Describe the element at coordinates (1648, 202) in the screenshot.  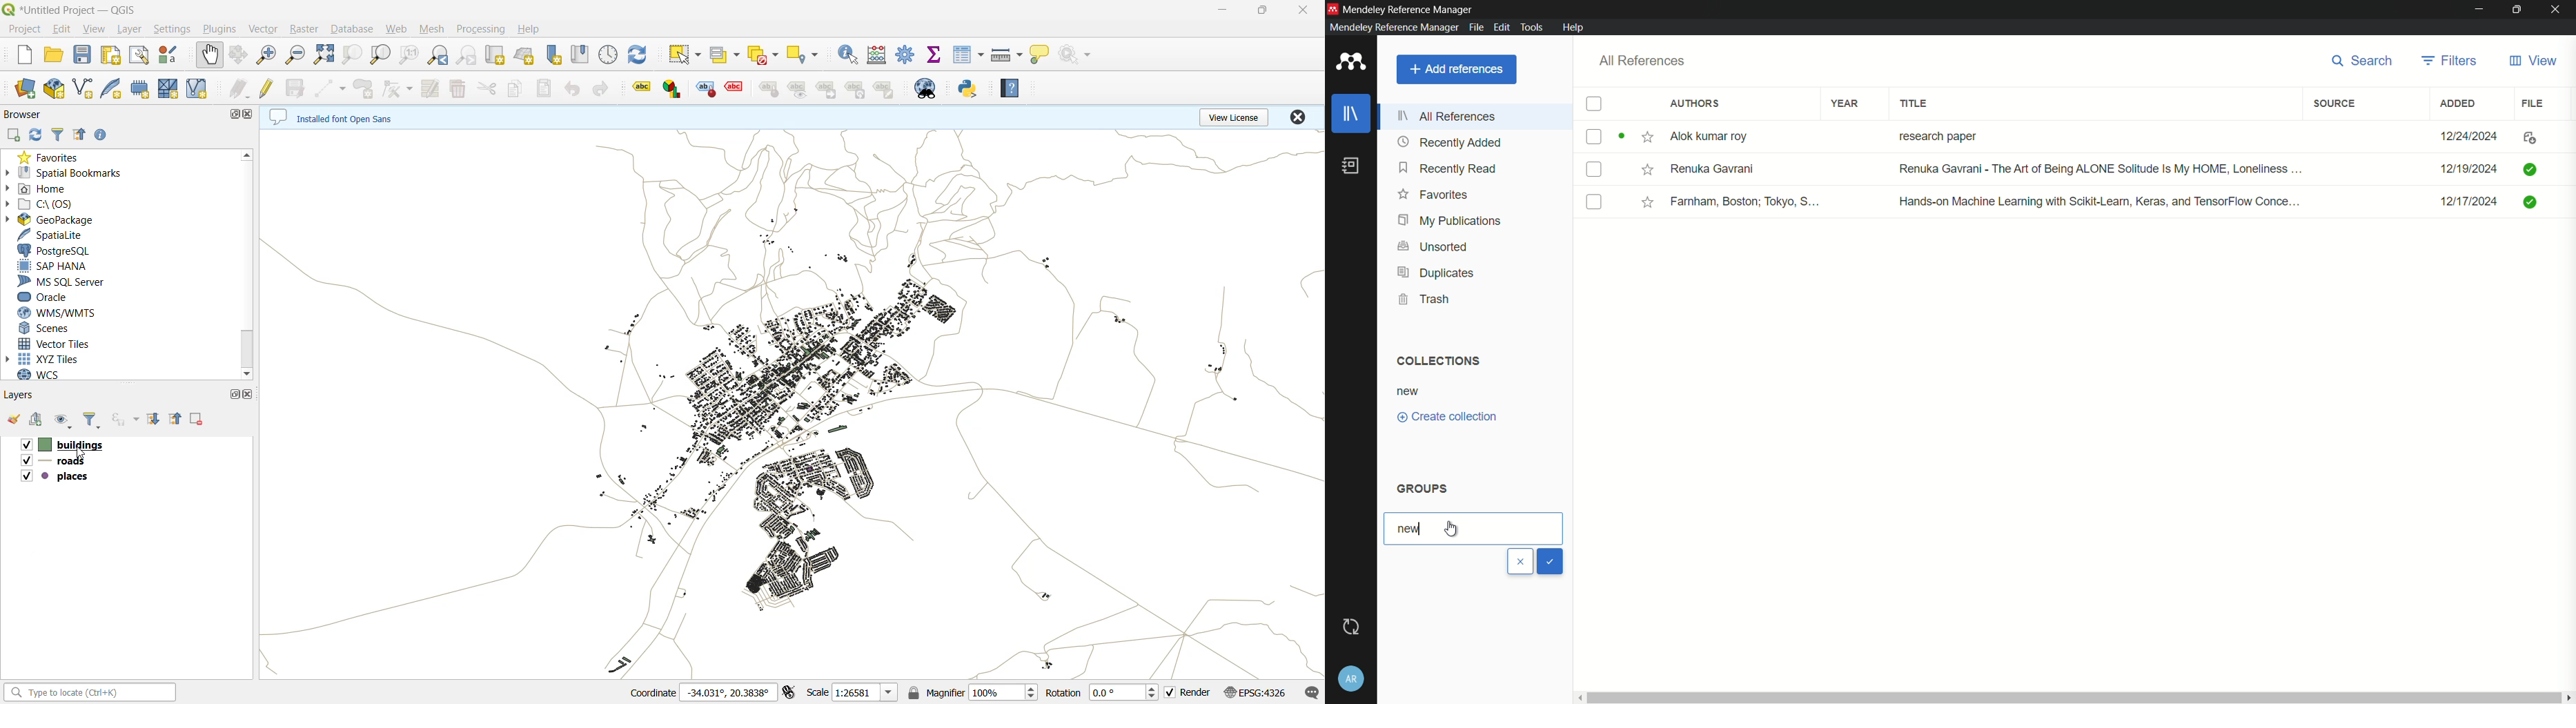
I see `Star` at that location.